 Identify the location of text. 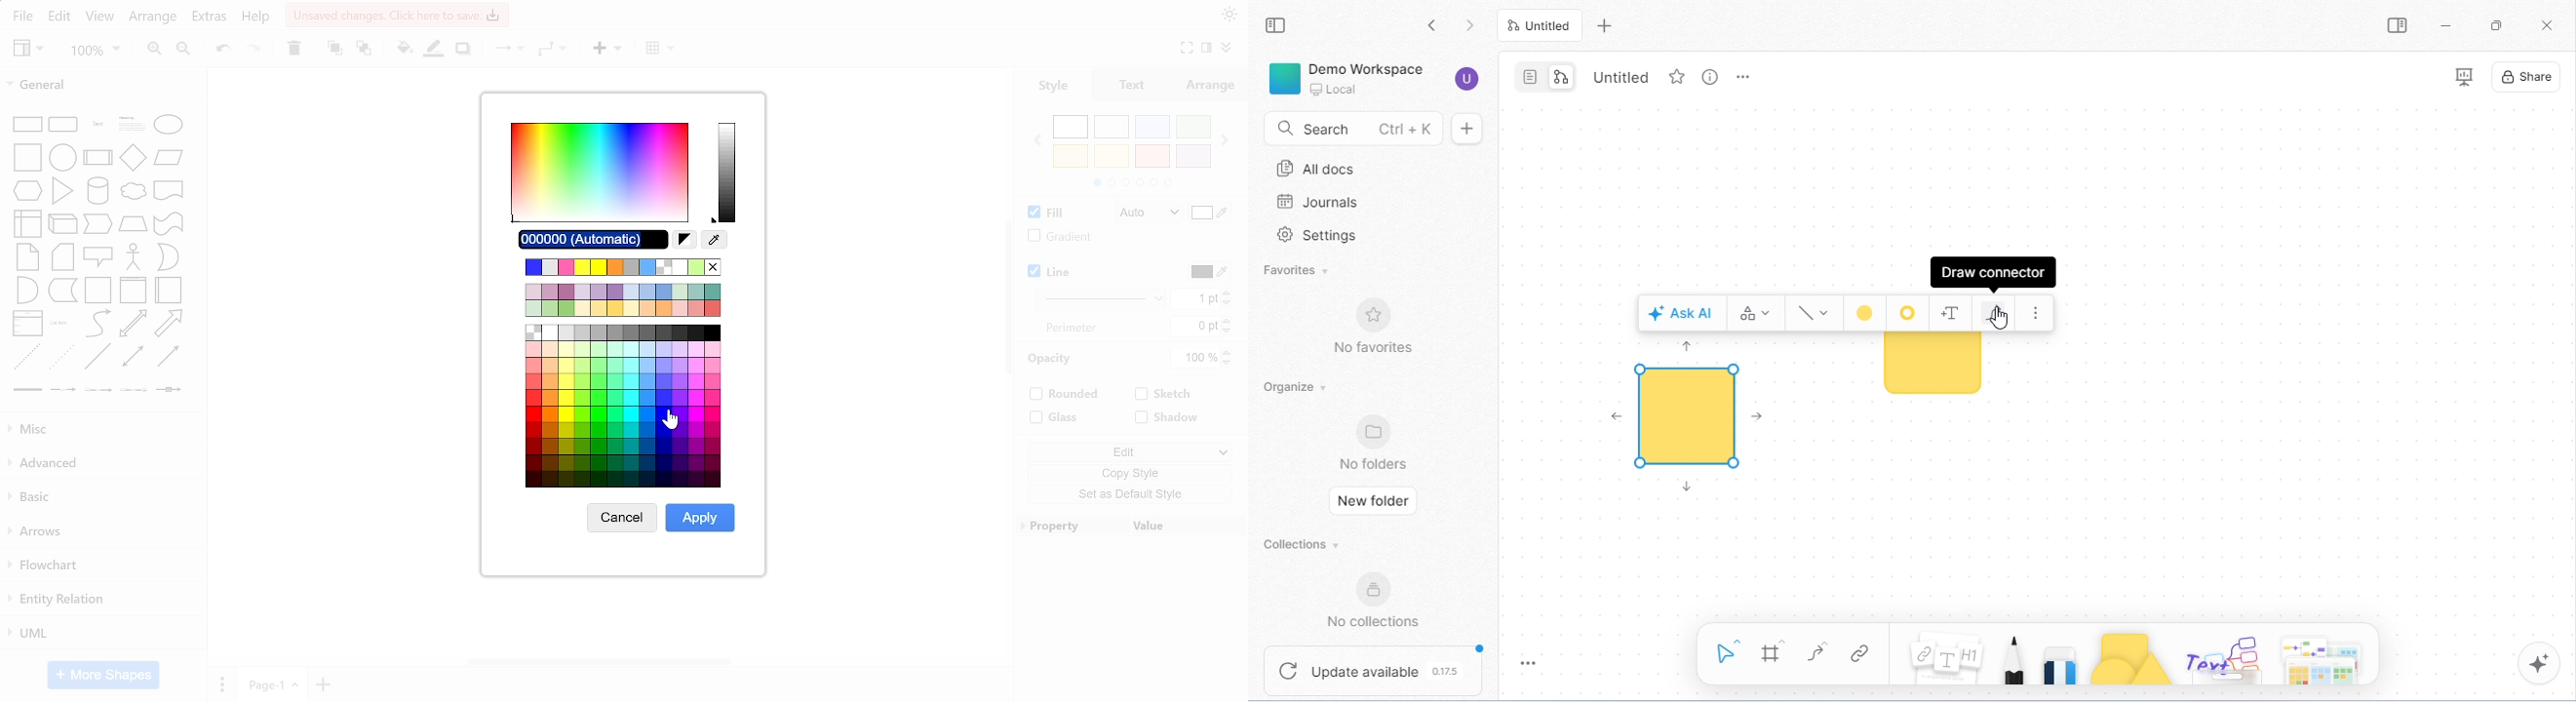
(1134, 85).